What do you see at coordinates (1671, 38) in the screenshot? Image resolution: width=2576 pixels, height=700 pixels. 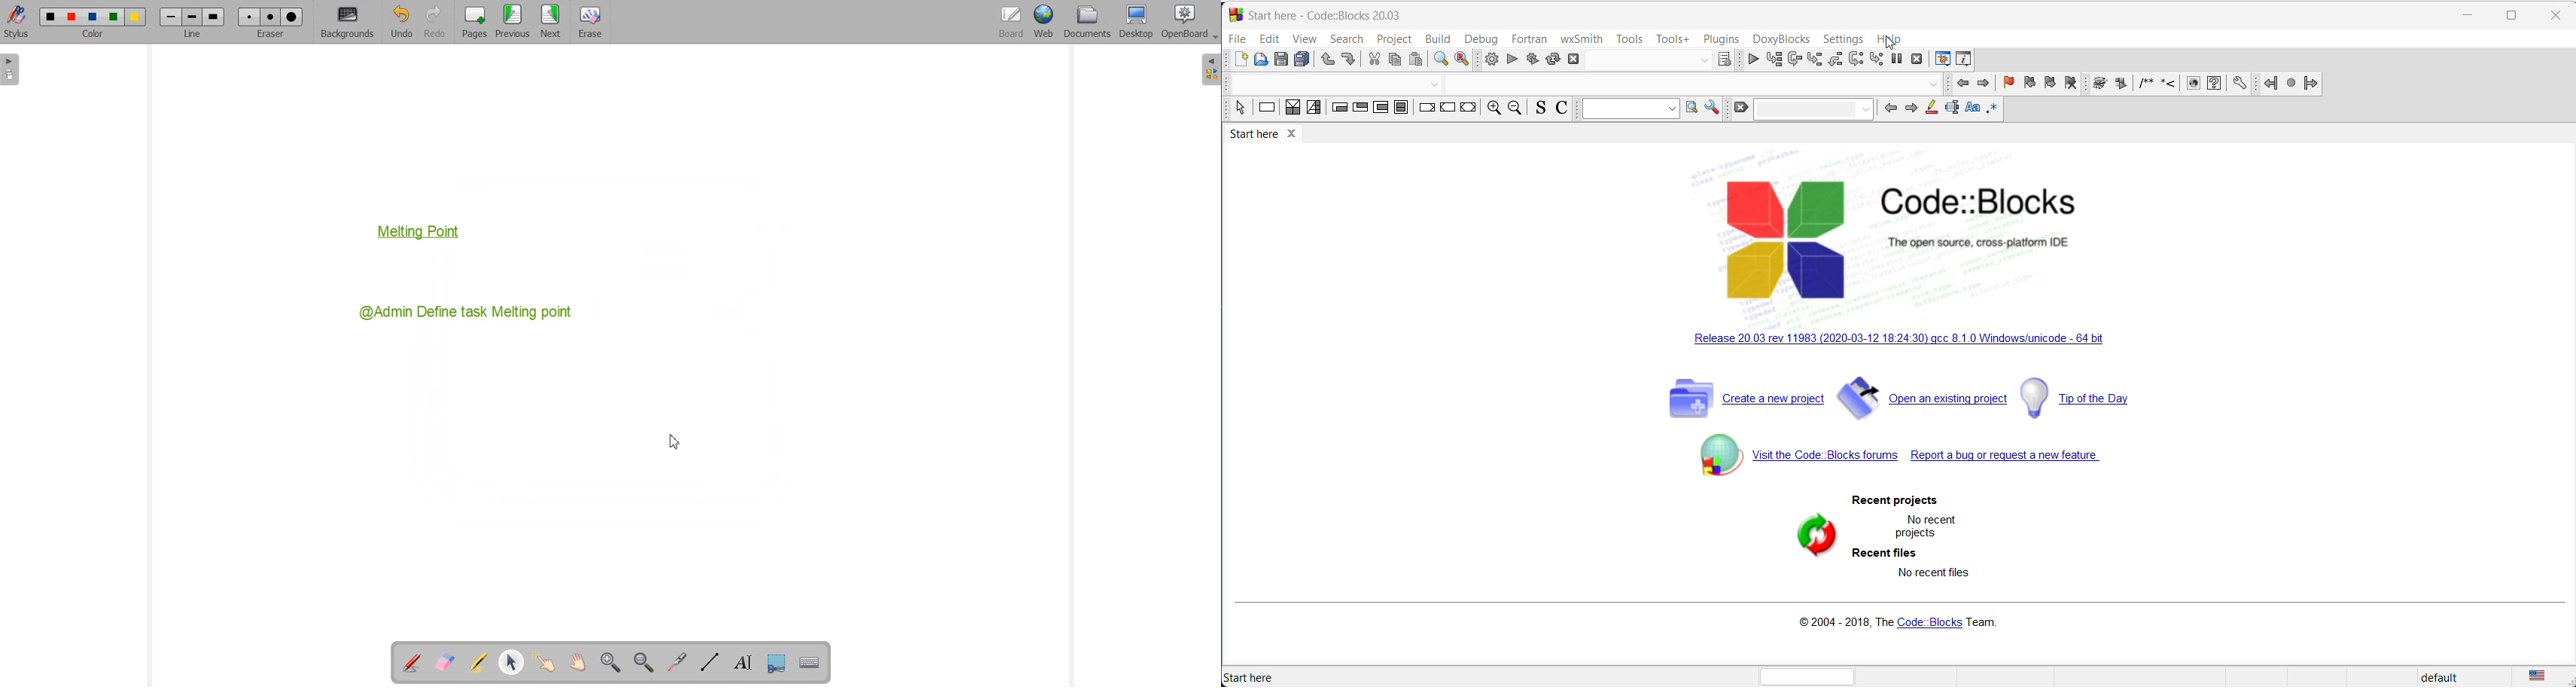 I see `tools+` at bounding box center [1671, 38].